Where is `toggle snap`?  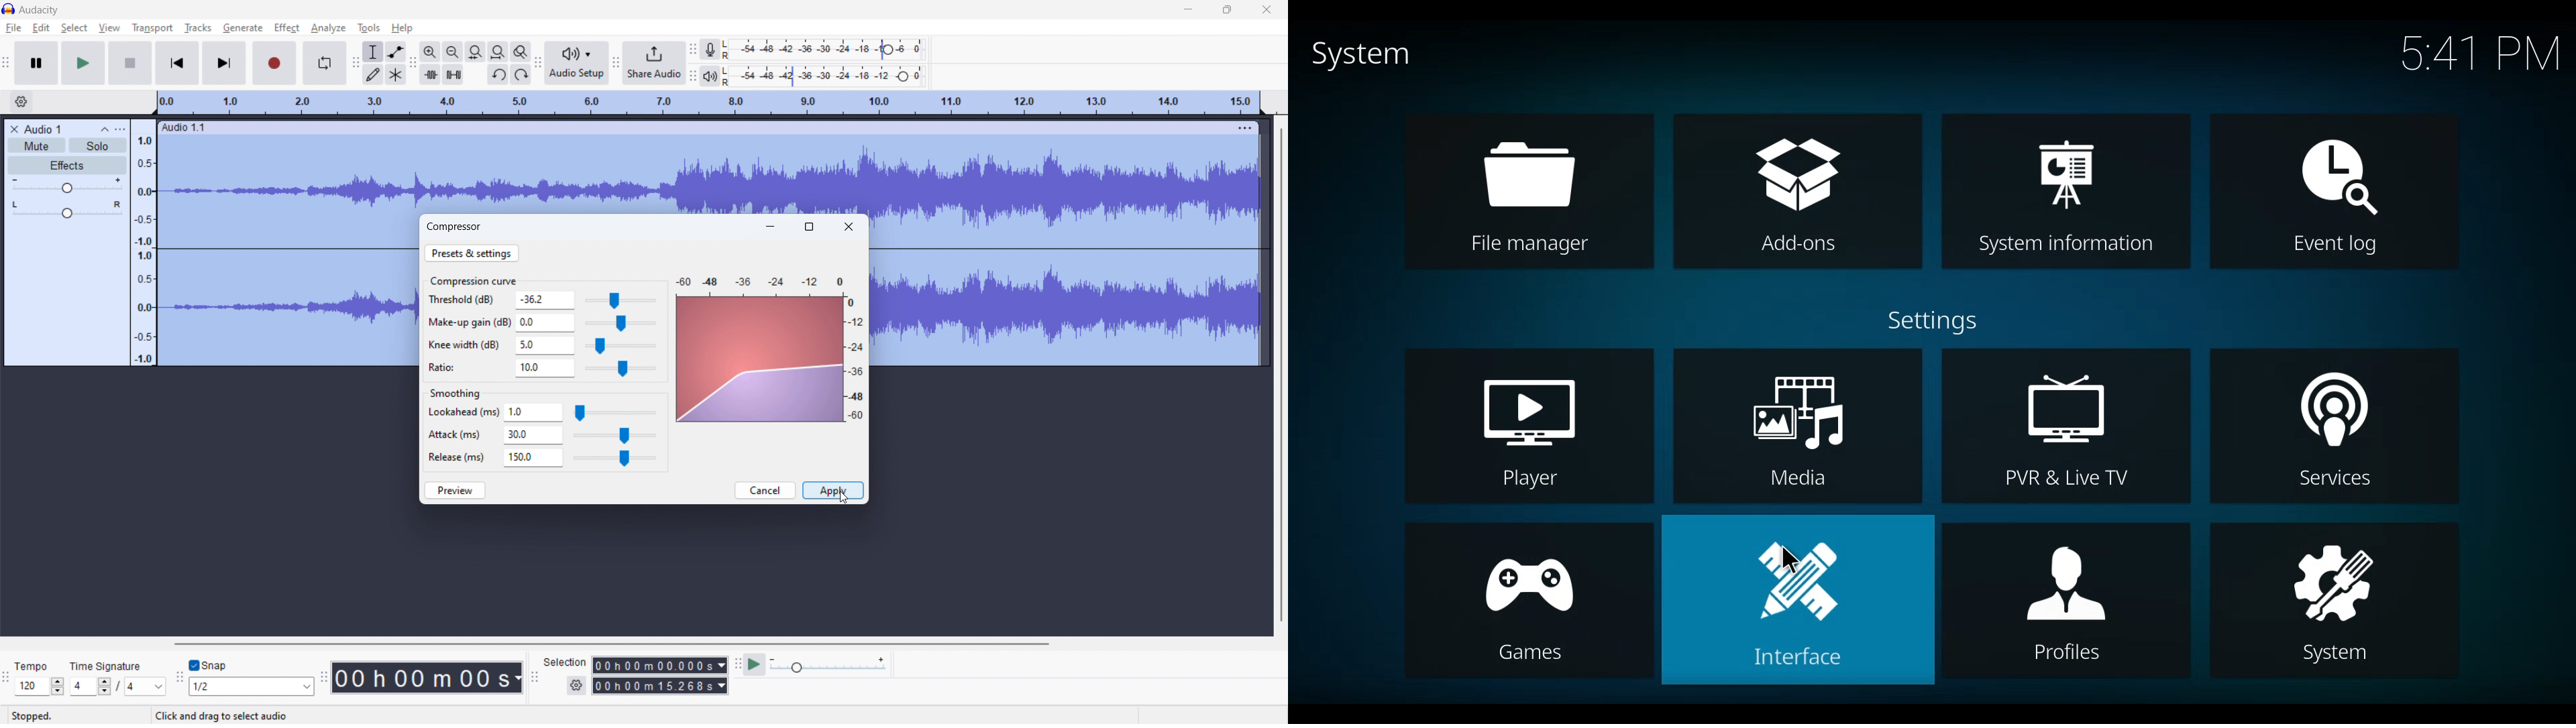 toggle snap is located at coordinates (208, 666).